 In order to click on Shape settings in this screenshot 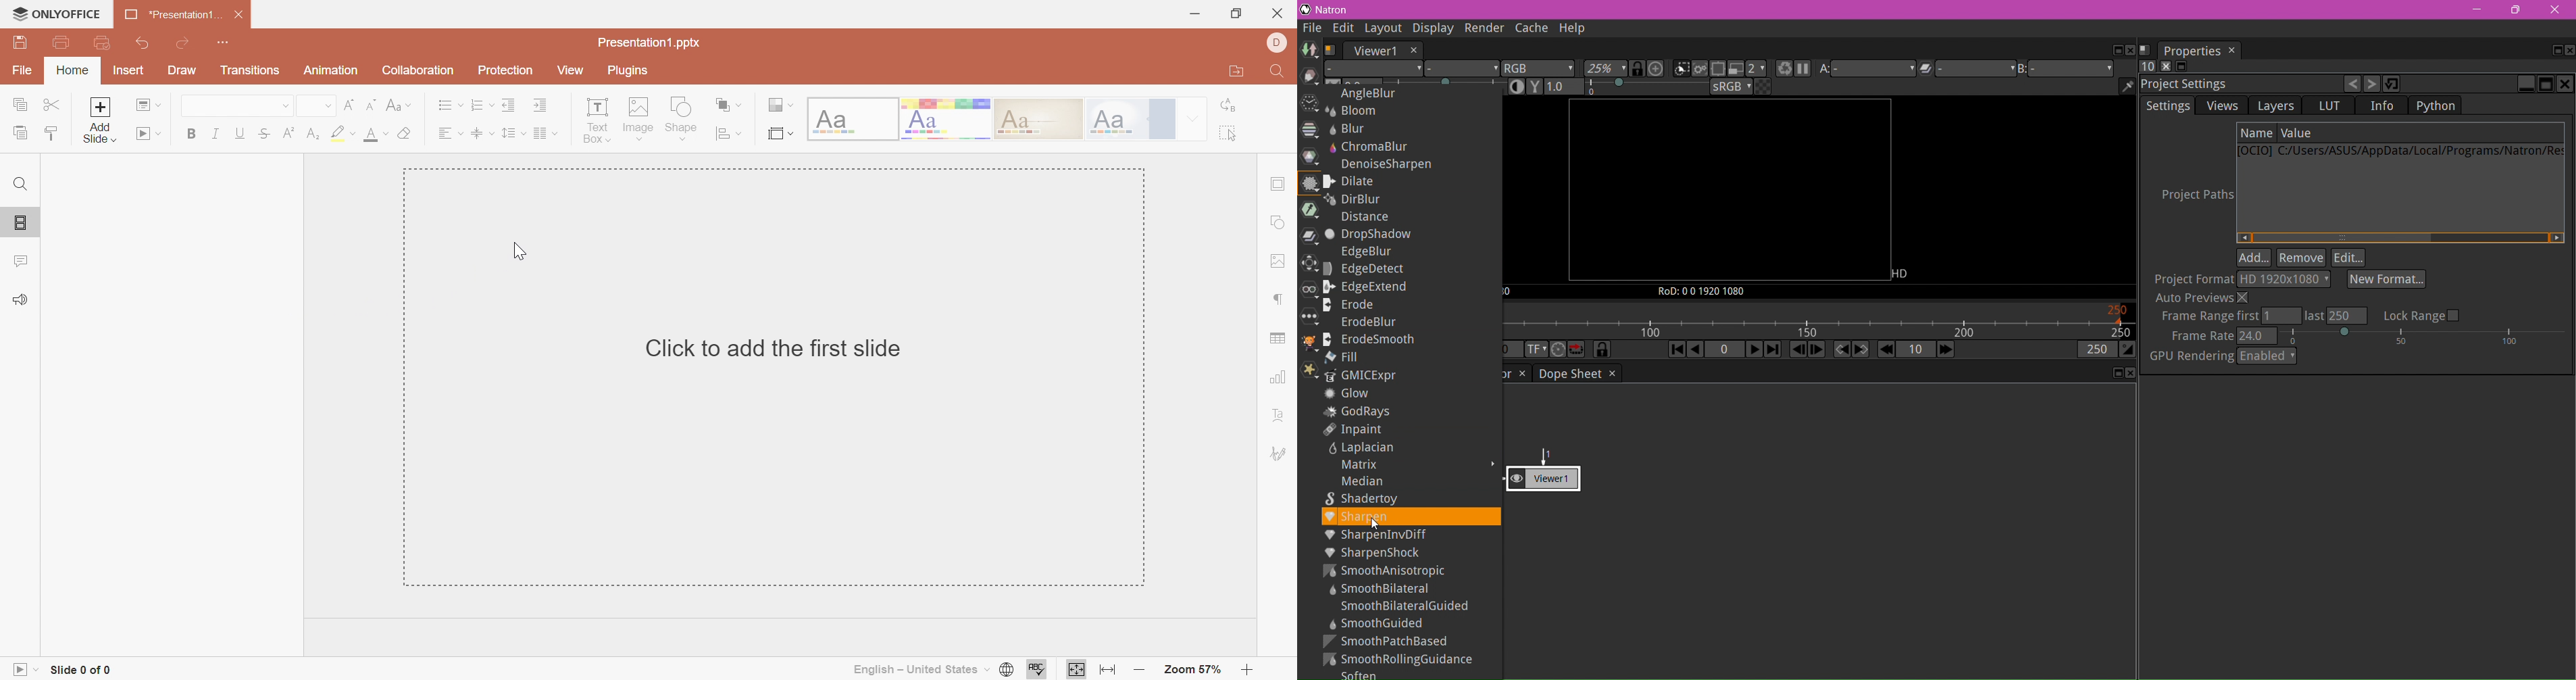, I will do `click(1276, 220)`.